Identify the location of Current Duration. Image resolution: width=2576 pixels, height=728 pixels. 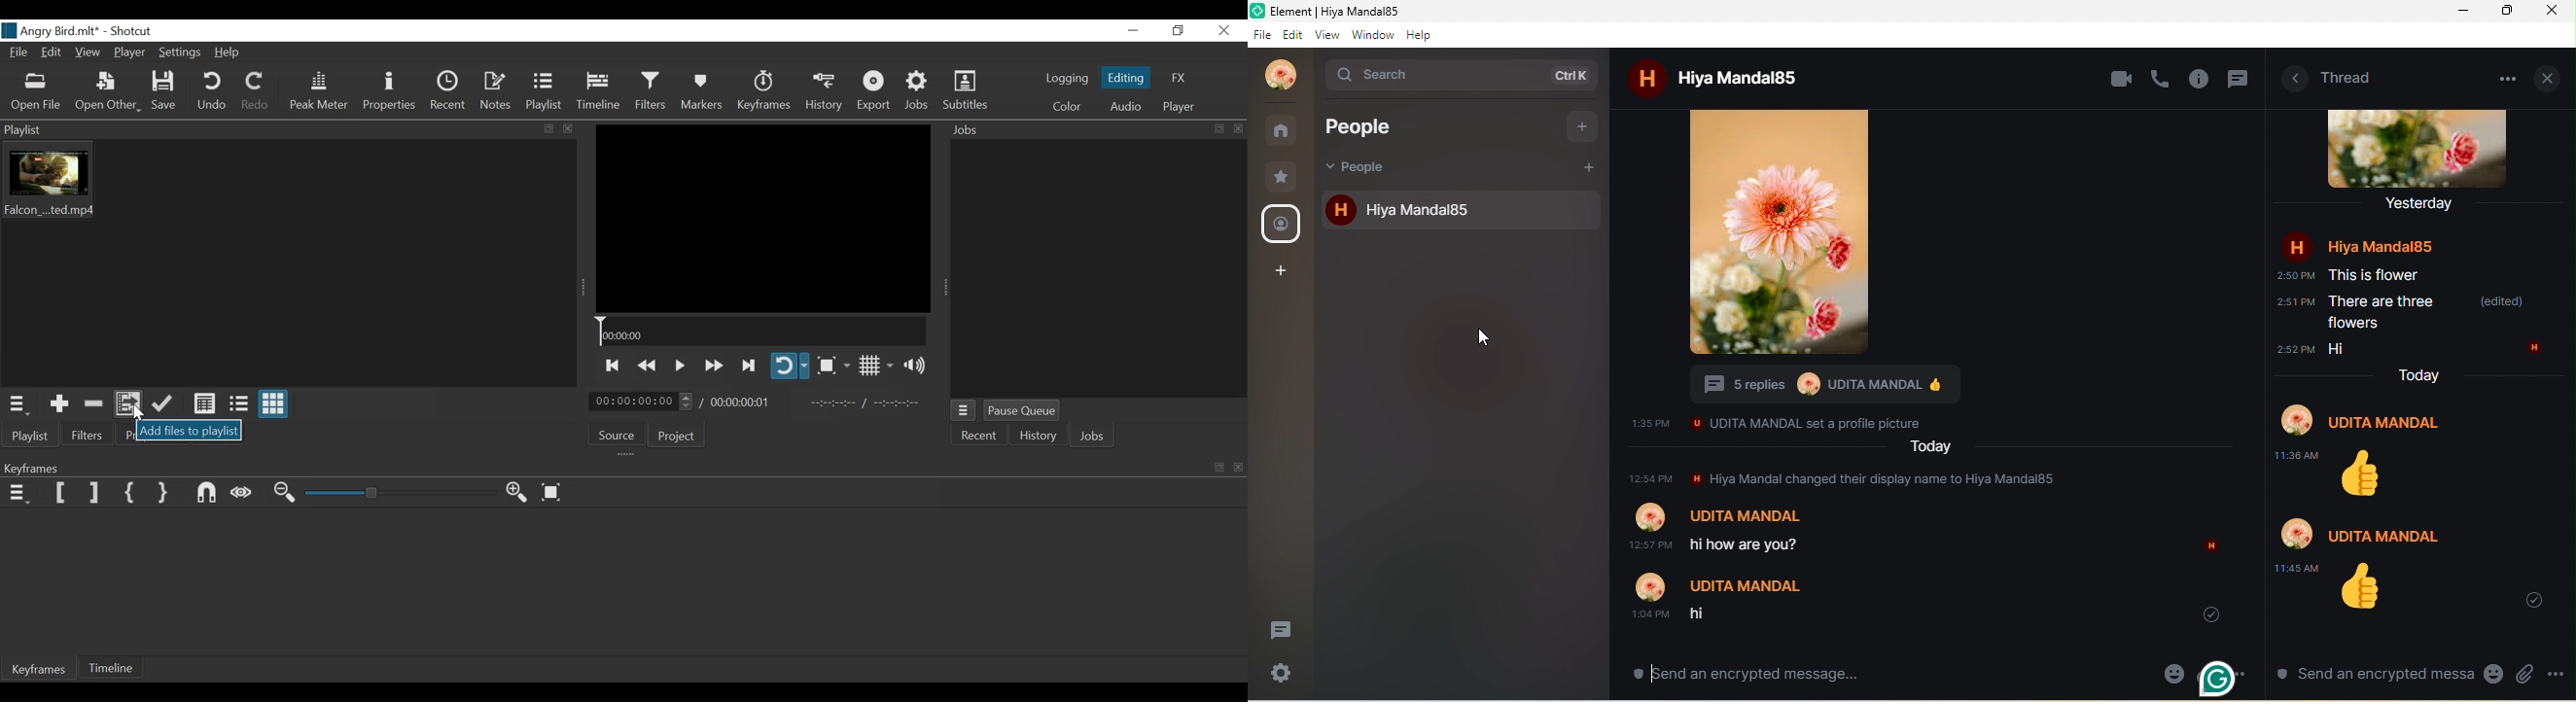
(640, 400).